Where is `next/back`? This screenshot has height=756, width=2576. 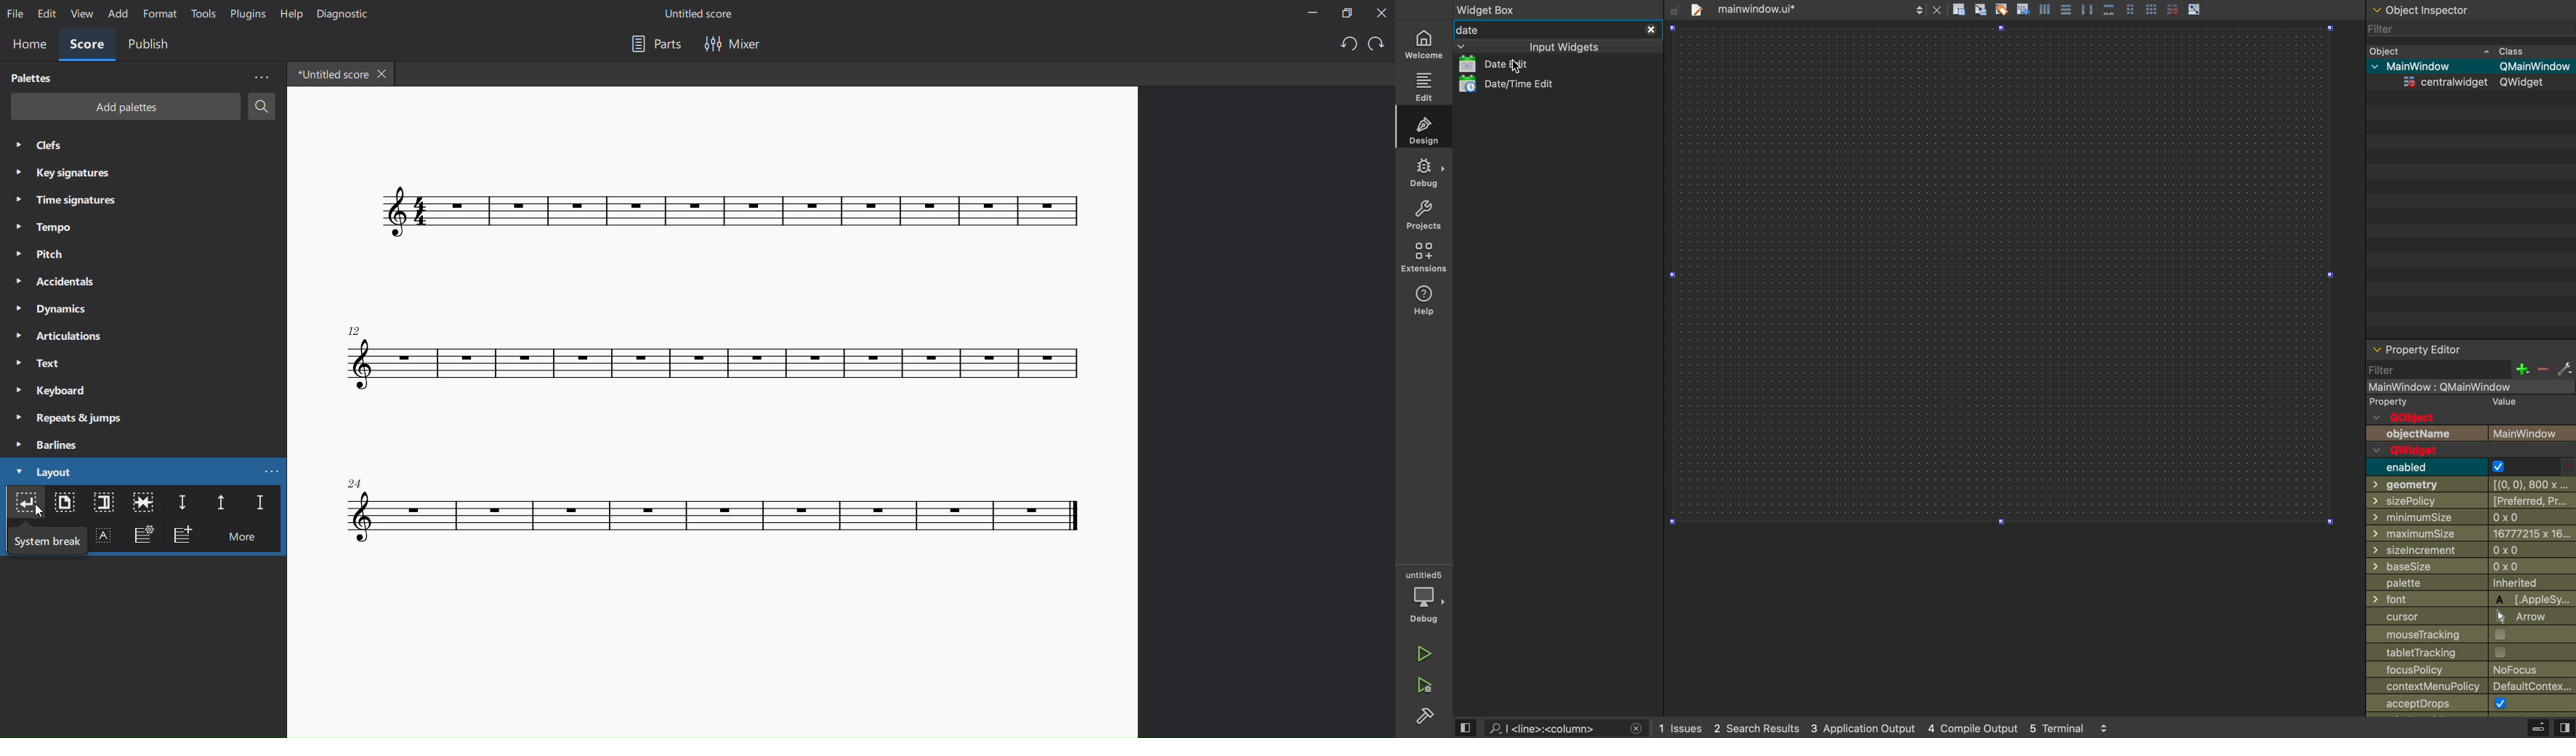
next/back is located at coordinates (1919, 9).